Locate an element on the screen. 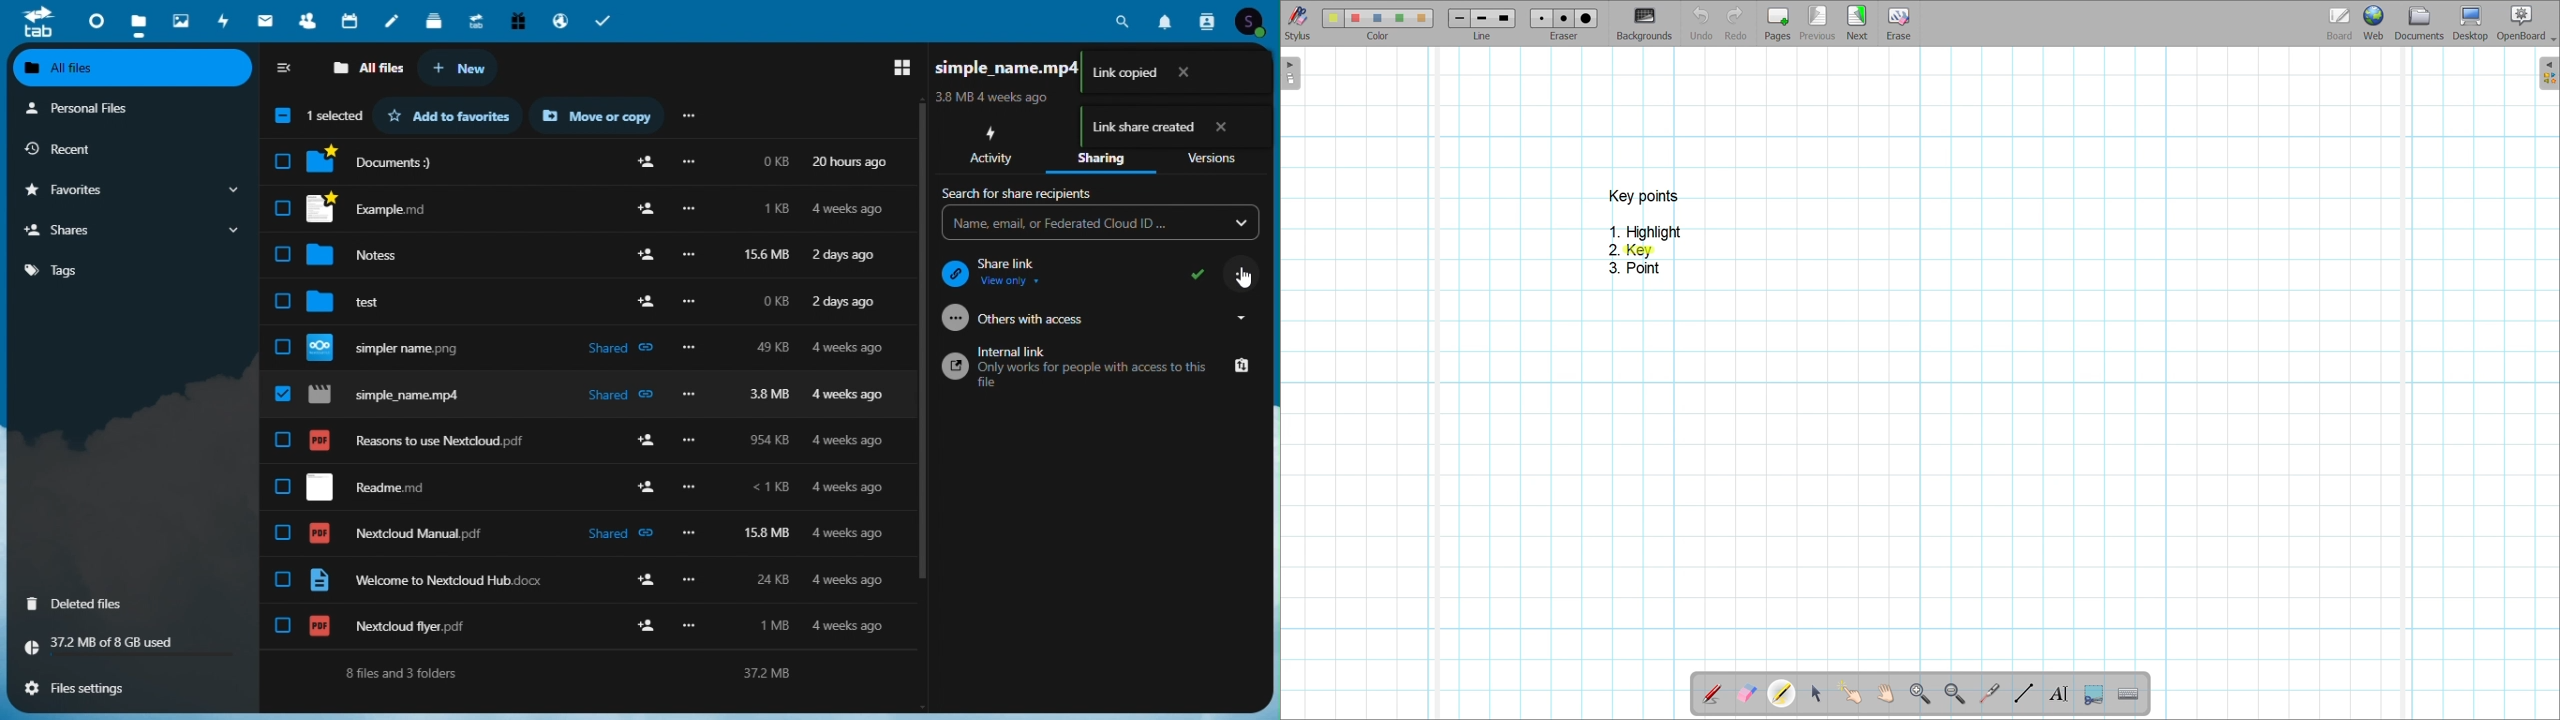  Contacts is located at coordinates (308, 21).